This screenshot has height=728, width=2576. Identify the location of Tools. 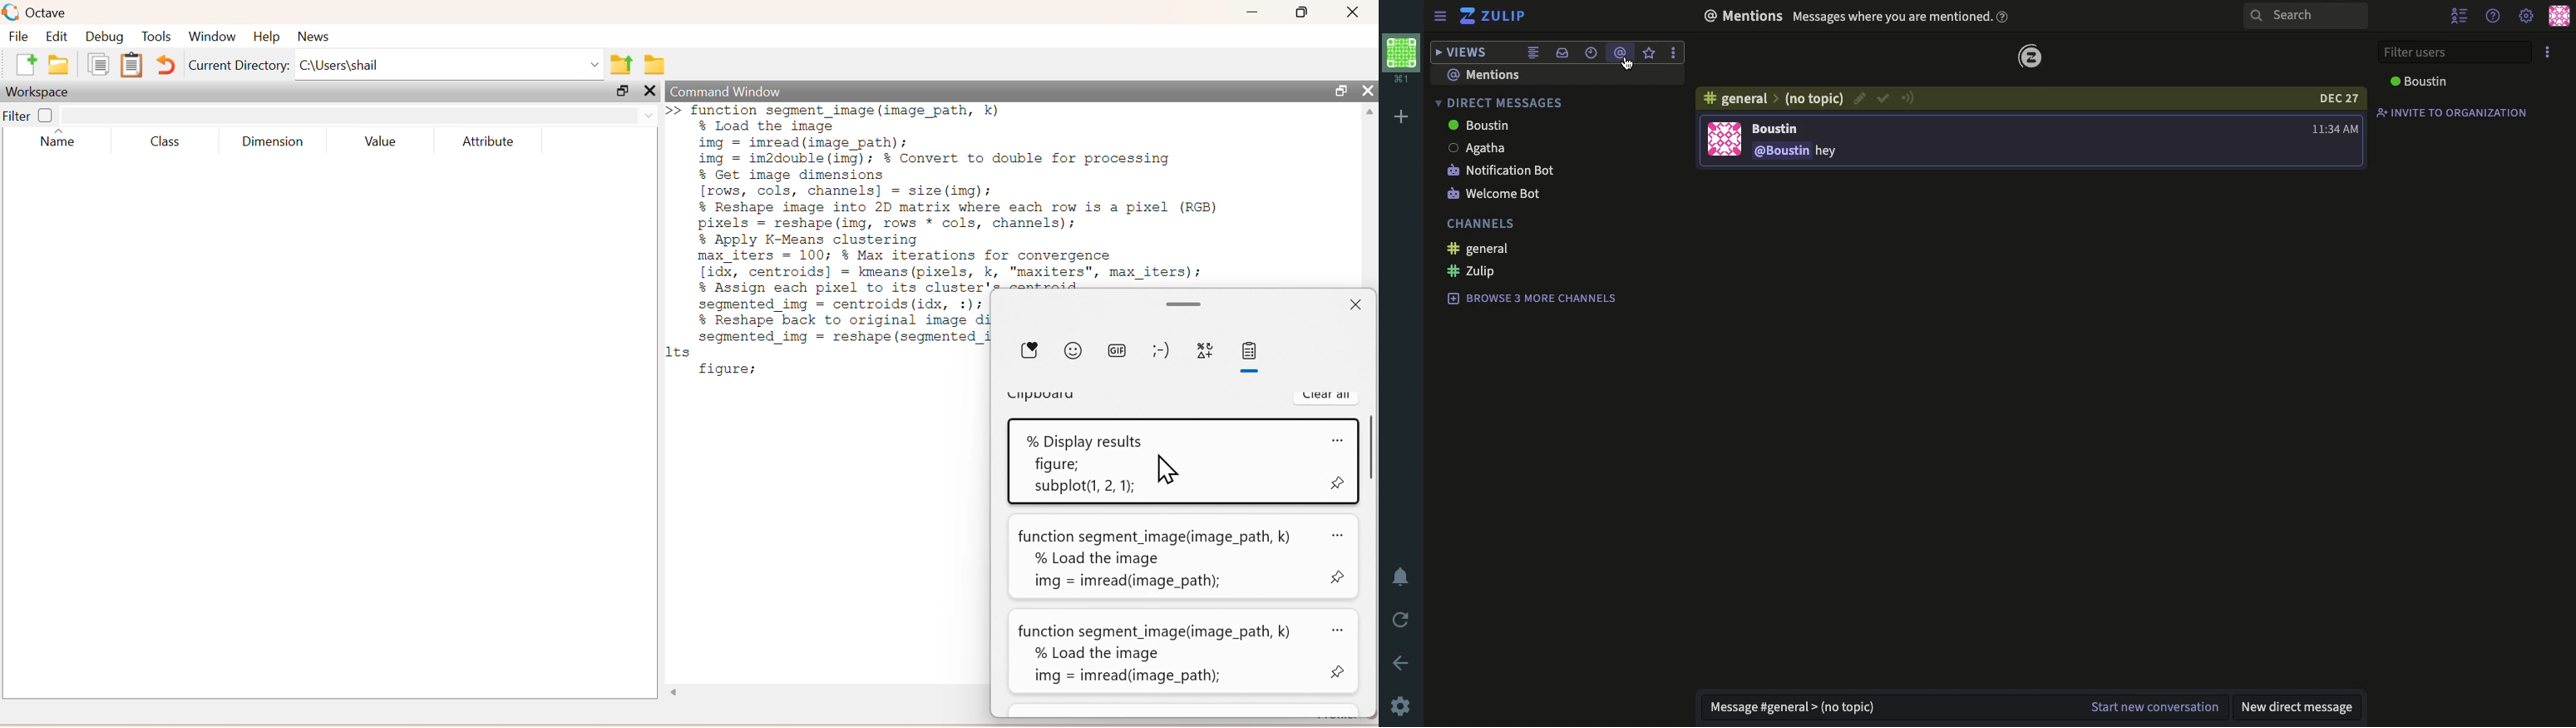
(157, 38).